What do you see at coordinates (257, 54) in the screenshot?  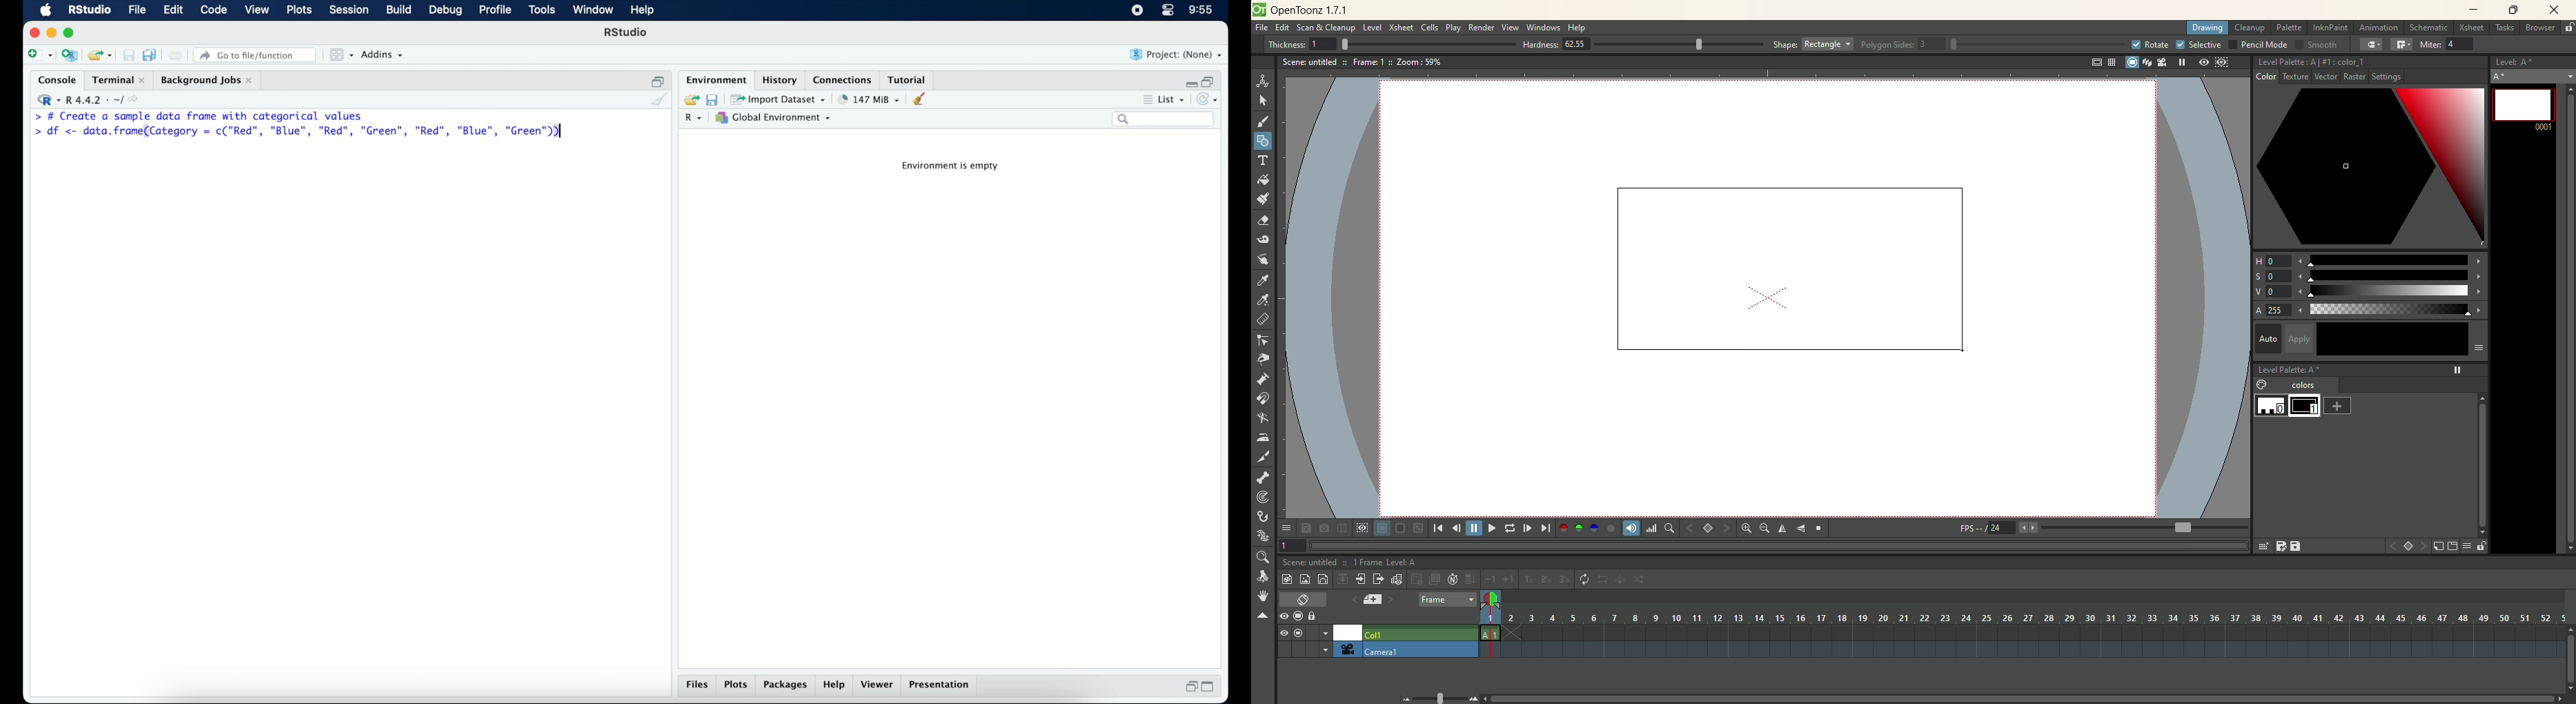 I see `Go to file/ function` at bounding box center [257, 54].